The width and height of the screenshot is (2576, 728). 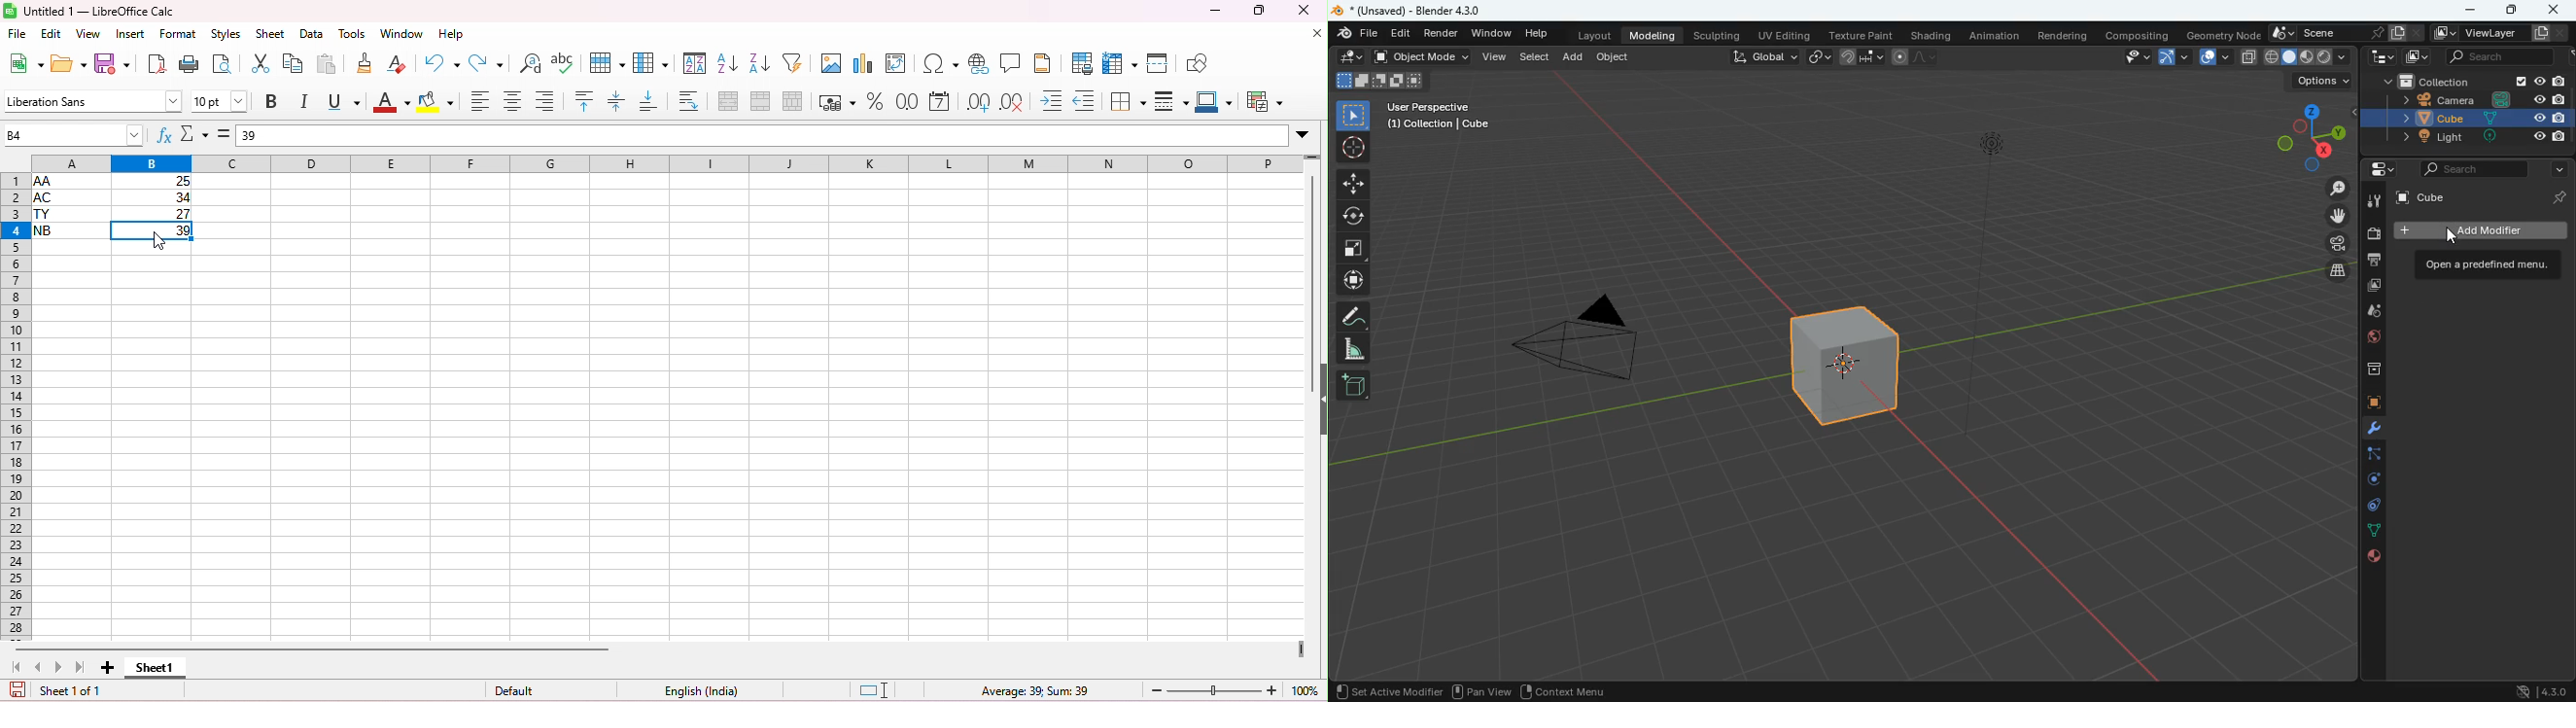 What do you see at coordinates (480, 103) in the screenshot?
I see `align left` at bounding box center [480, 103].